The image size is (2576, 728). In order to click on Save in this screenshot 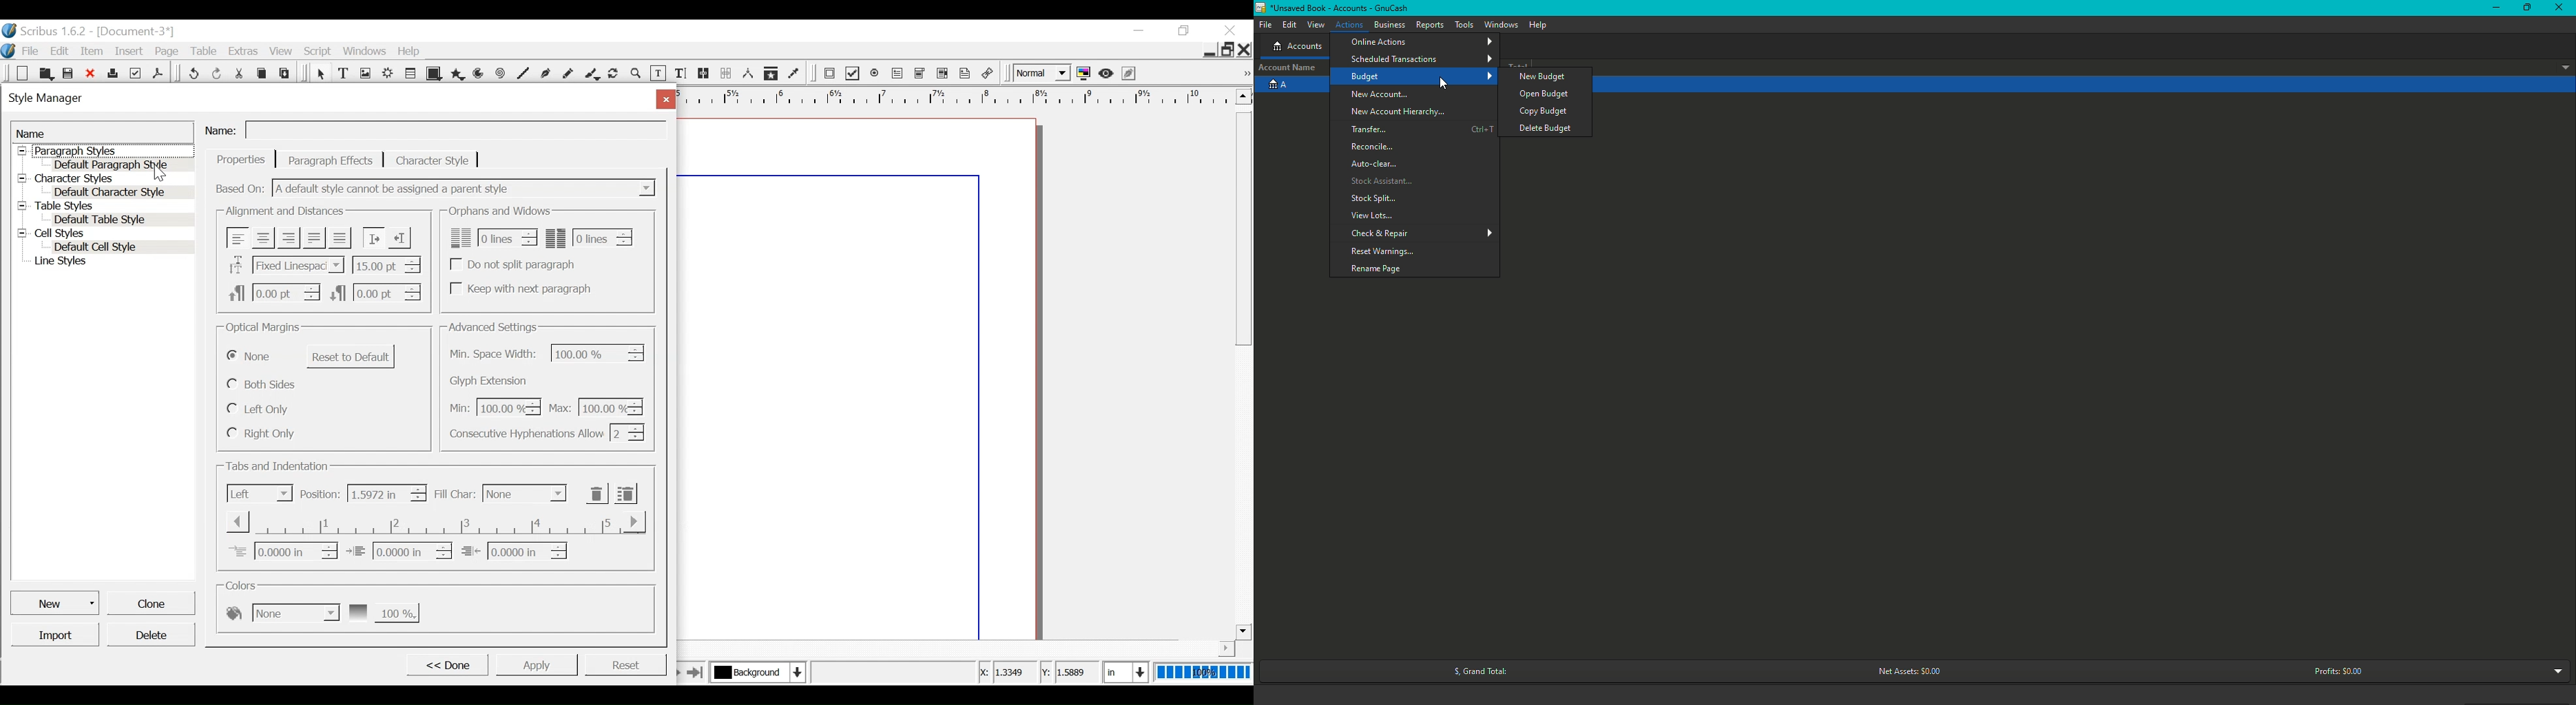, I will do `click(69, 72)`.